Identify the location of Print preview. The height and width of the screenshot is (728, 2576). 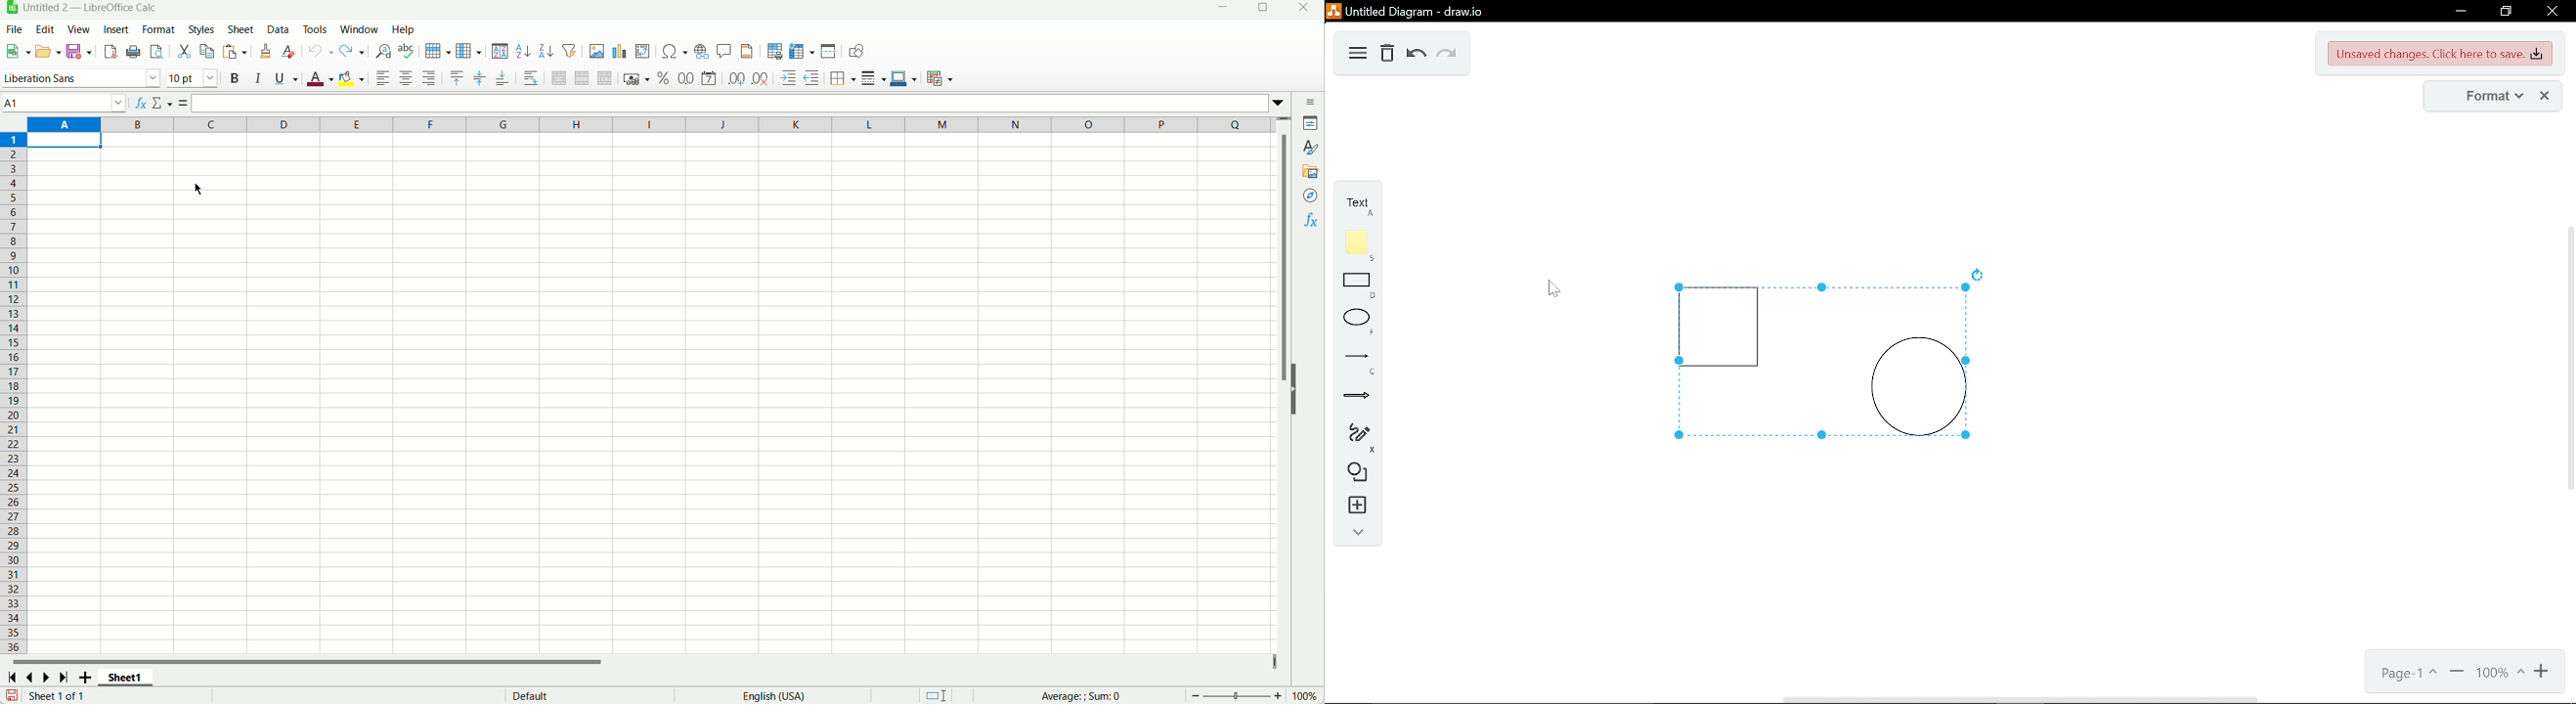
(157, 52).